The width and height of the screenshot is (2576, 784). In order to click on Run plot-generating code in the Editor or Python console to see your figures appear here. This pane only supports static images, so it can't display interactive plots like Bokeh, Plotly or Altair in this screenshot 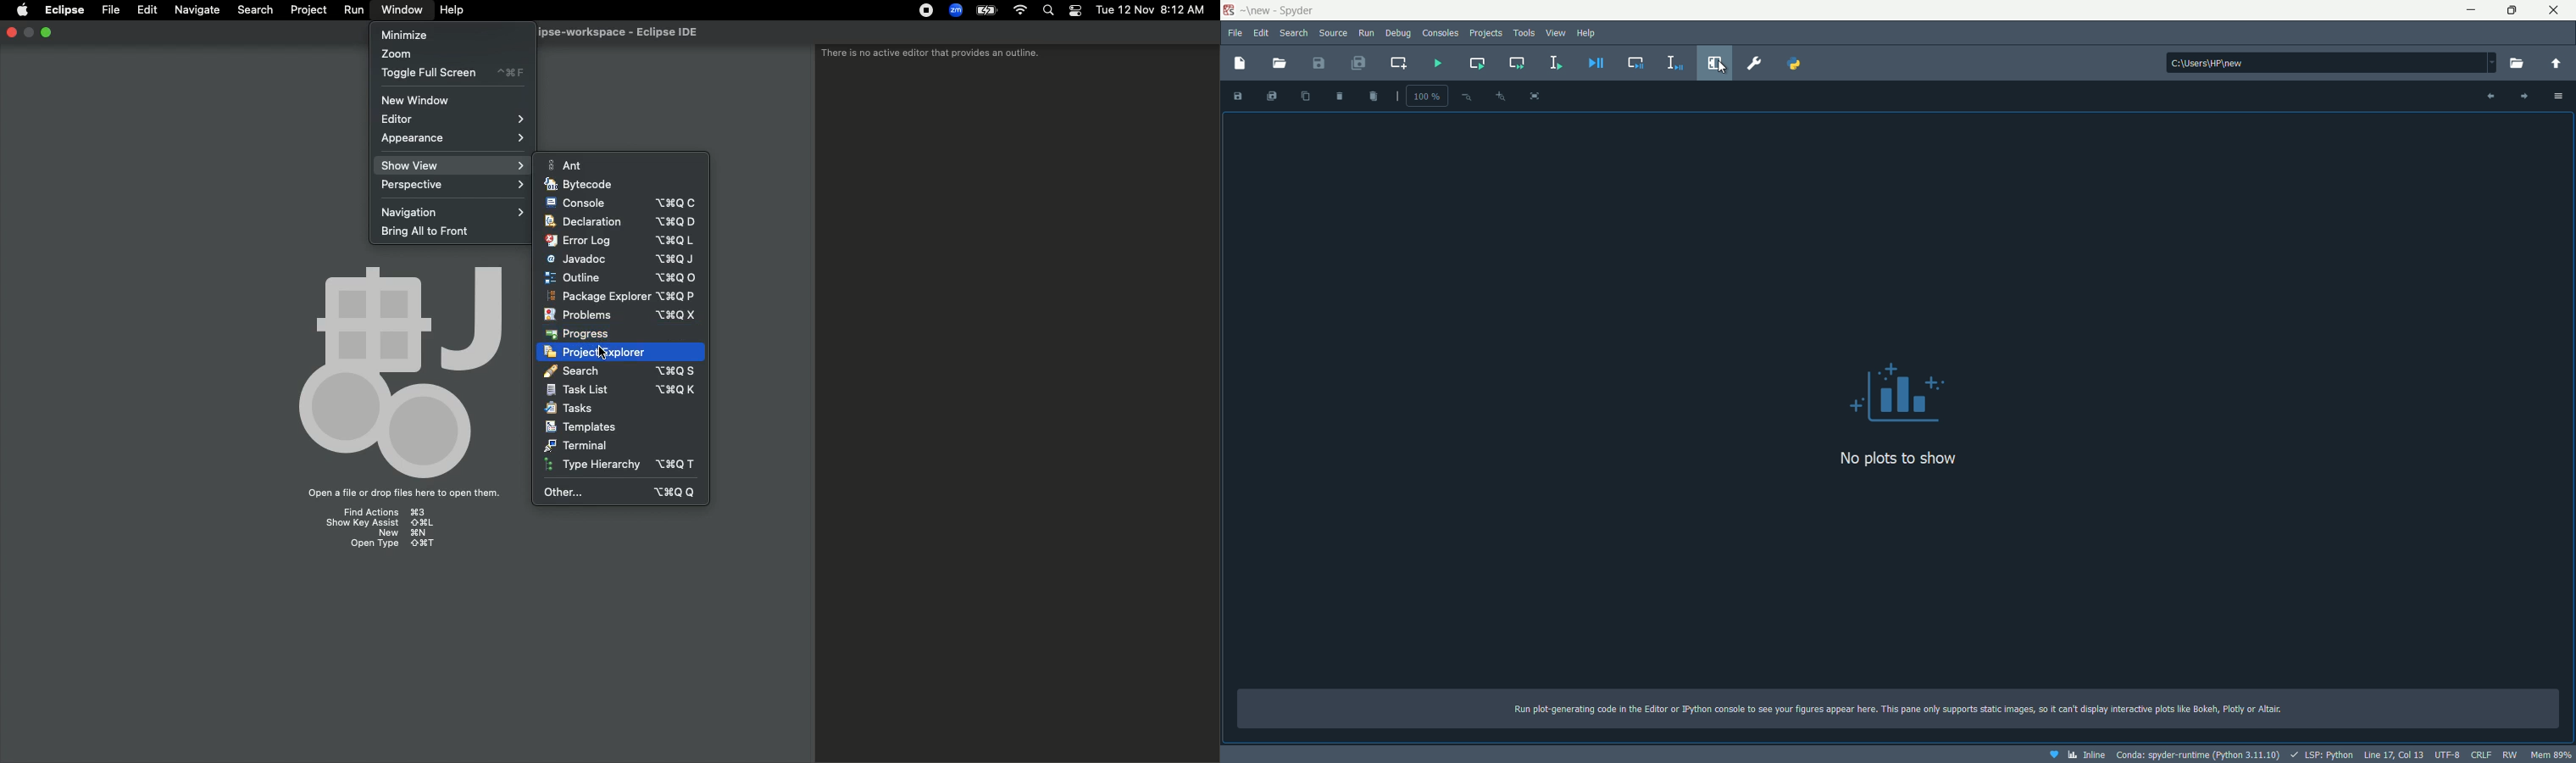, I will do `click(1902, 706)`.